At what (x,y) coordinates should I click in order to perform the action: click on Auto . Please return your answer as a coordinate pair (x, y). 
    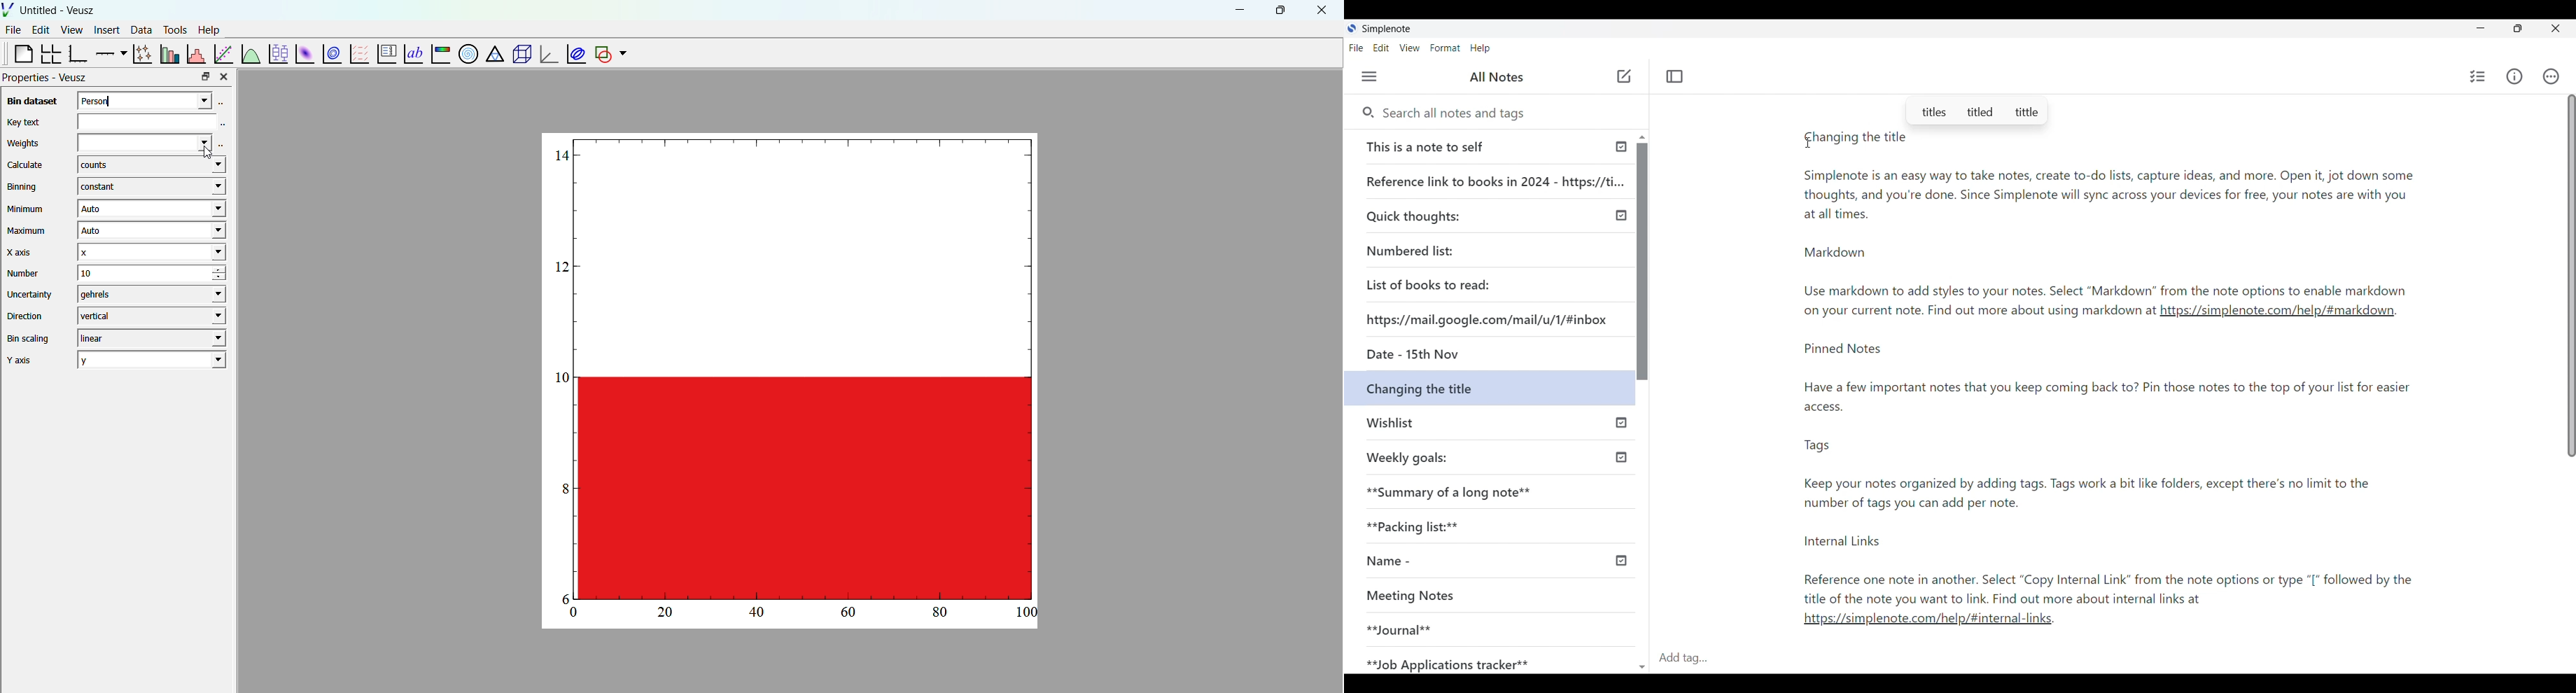
    Looking at the image, I should click on (149, 232).